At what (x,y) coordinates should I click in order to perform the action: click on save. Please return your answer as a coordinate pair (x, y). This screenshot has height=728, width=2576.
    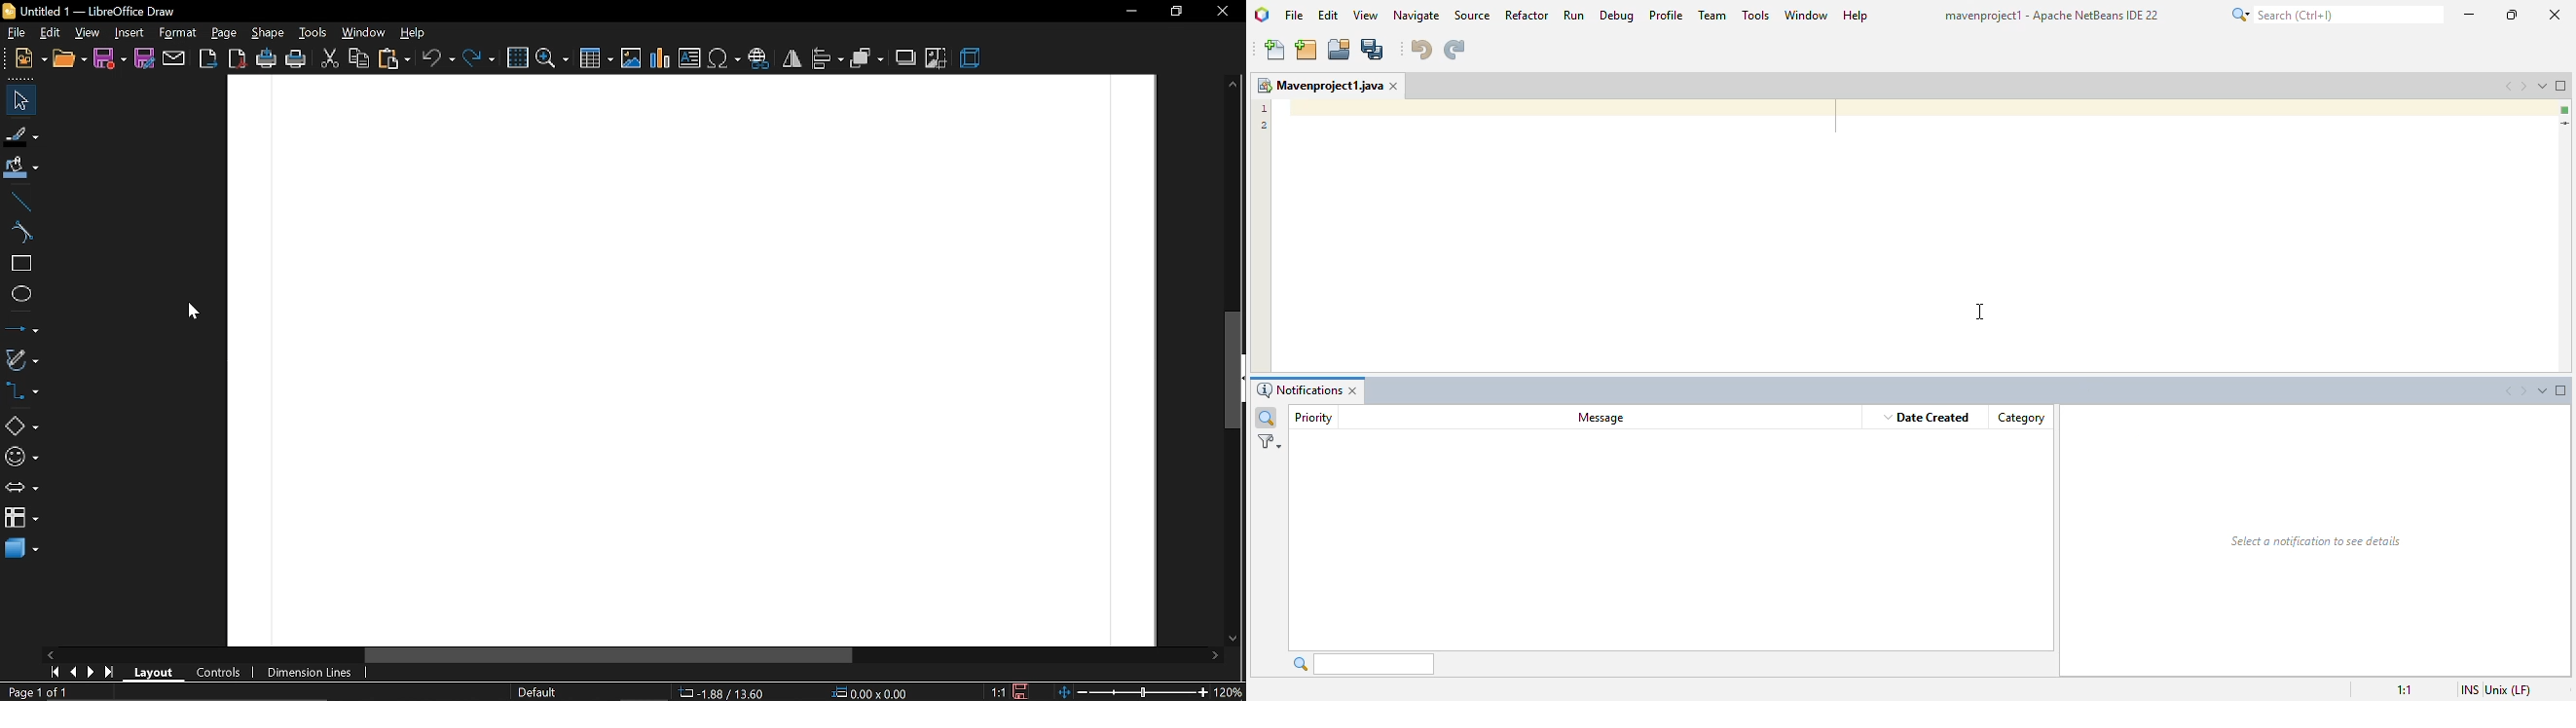
    Looking at the image, I should click on (1021, 691).